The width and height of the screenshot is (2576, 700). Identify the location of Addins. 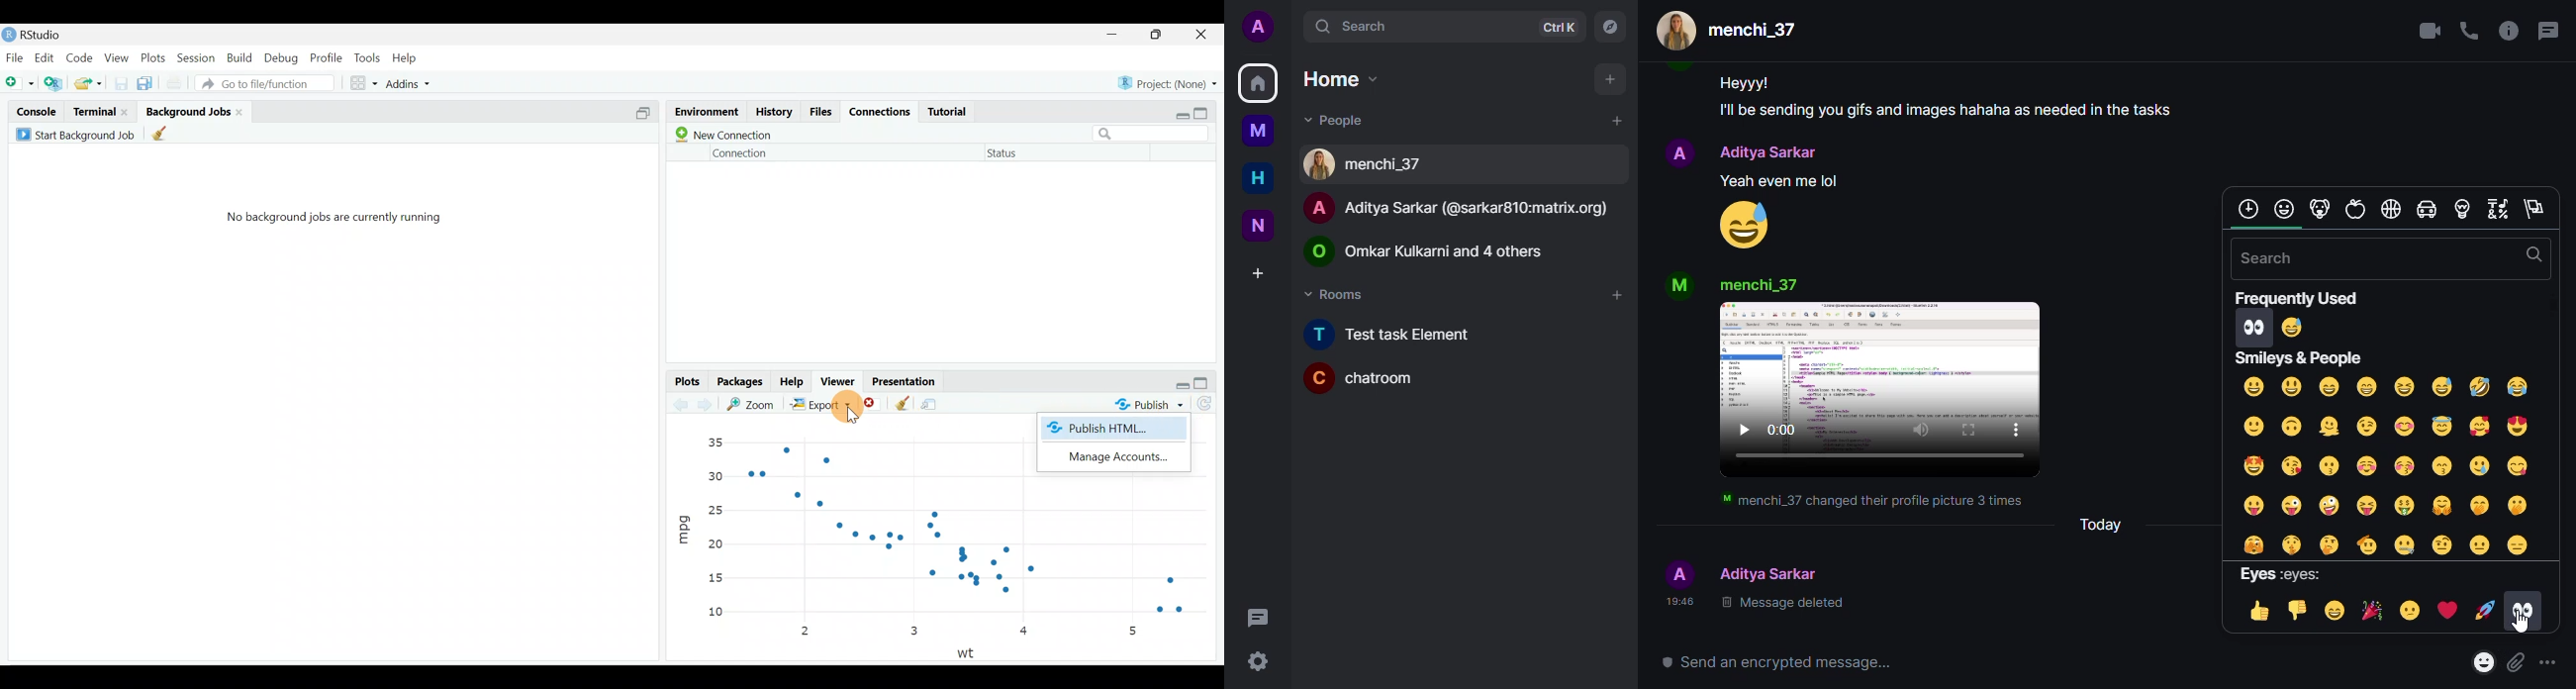
(411, 82).